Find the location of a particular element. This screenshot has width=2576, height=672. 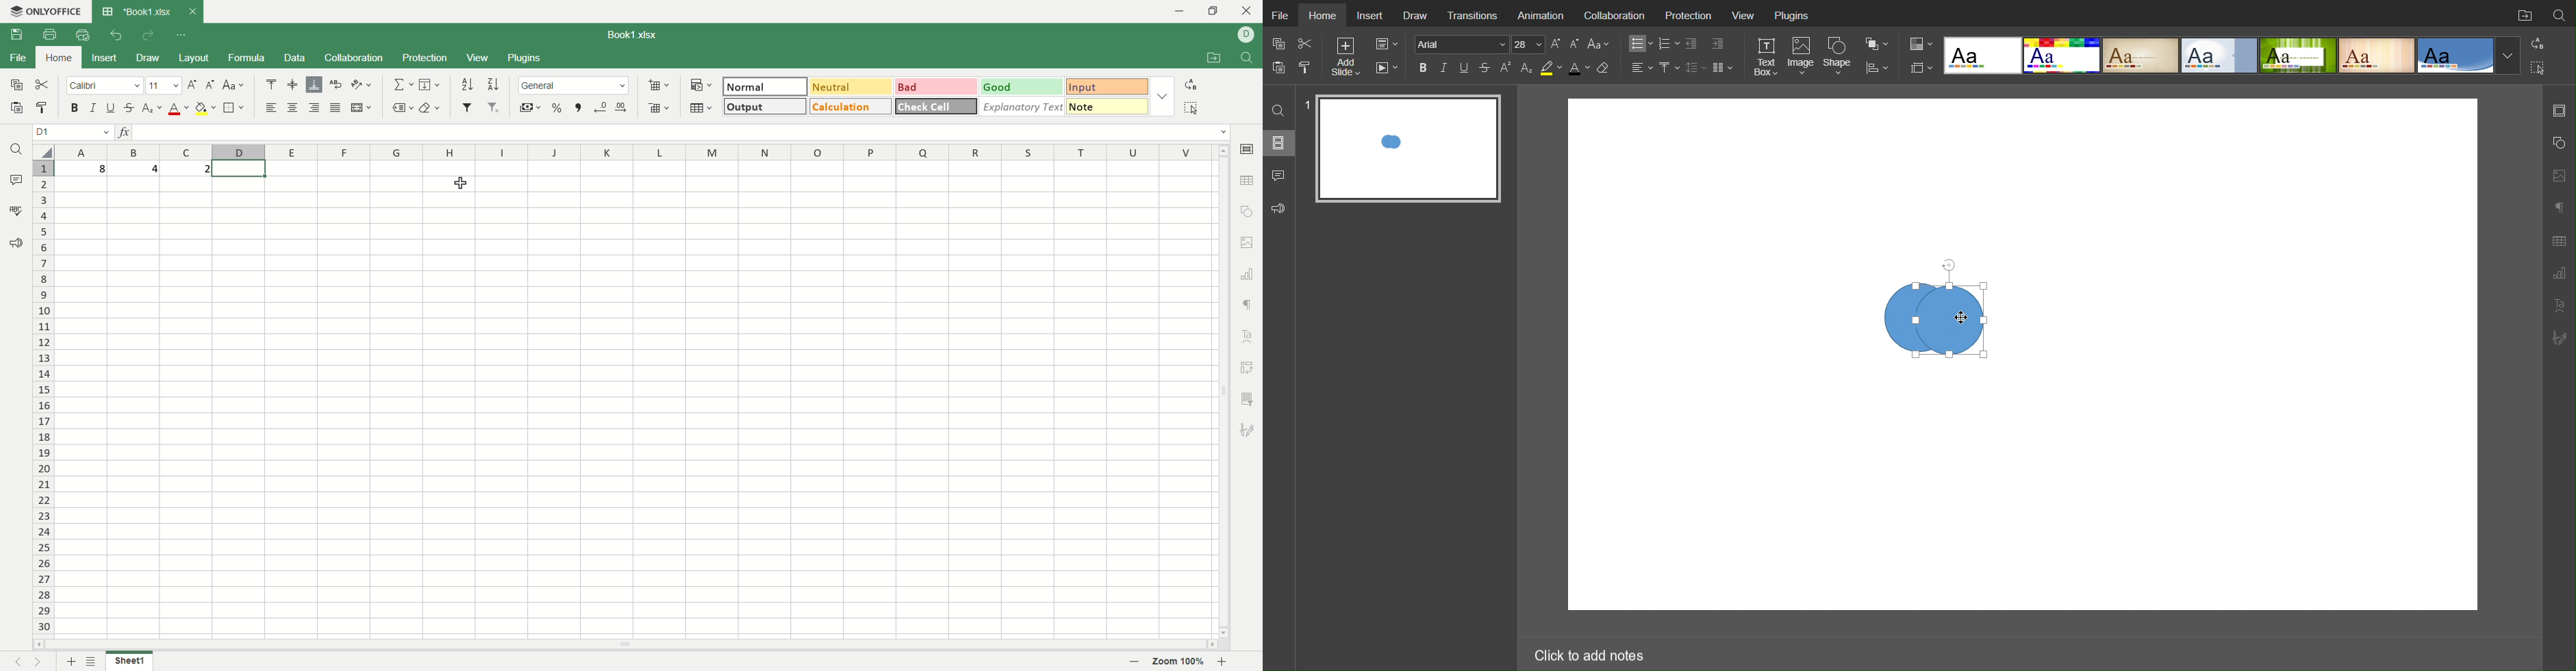

align center is located at coordinates (291, 107).